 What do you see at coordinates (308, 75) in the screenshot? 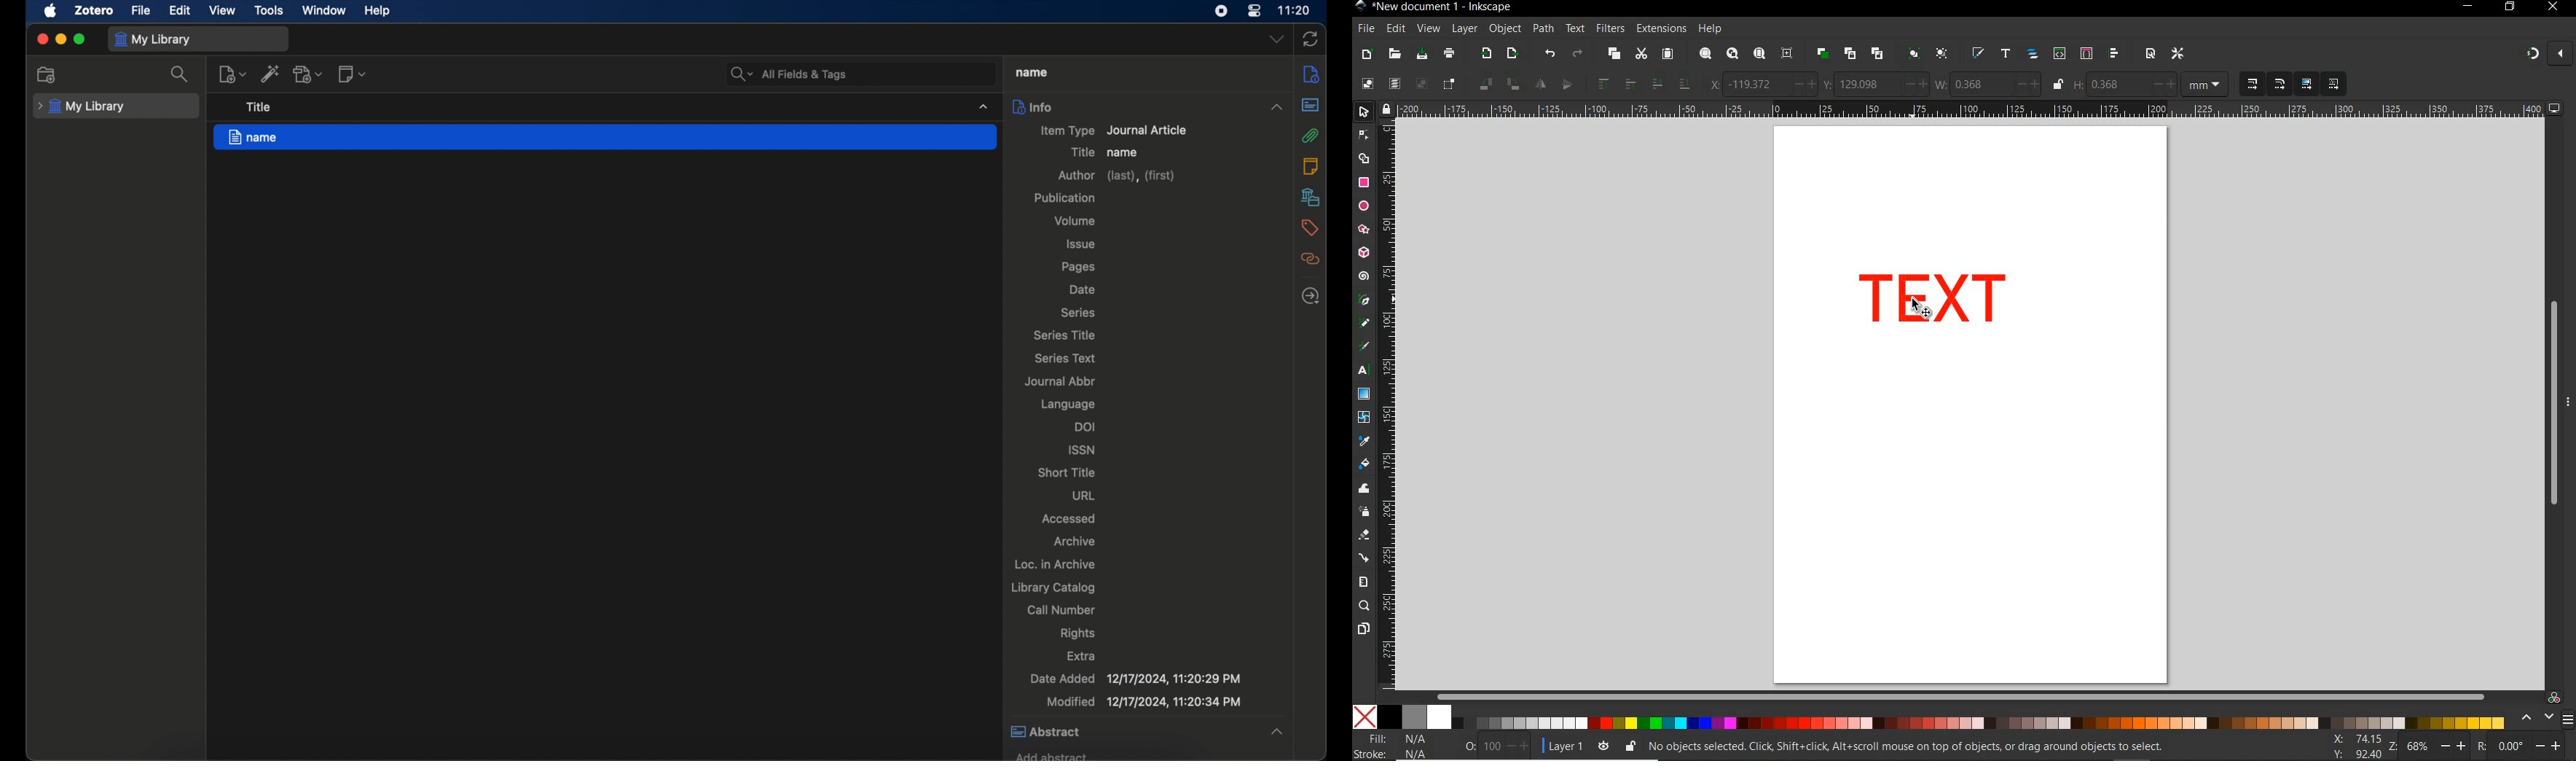
I see `add attachment` at bounding box center [308, 75].